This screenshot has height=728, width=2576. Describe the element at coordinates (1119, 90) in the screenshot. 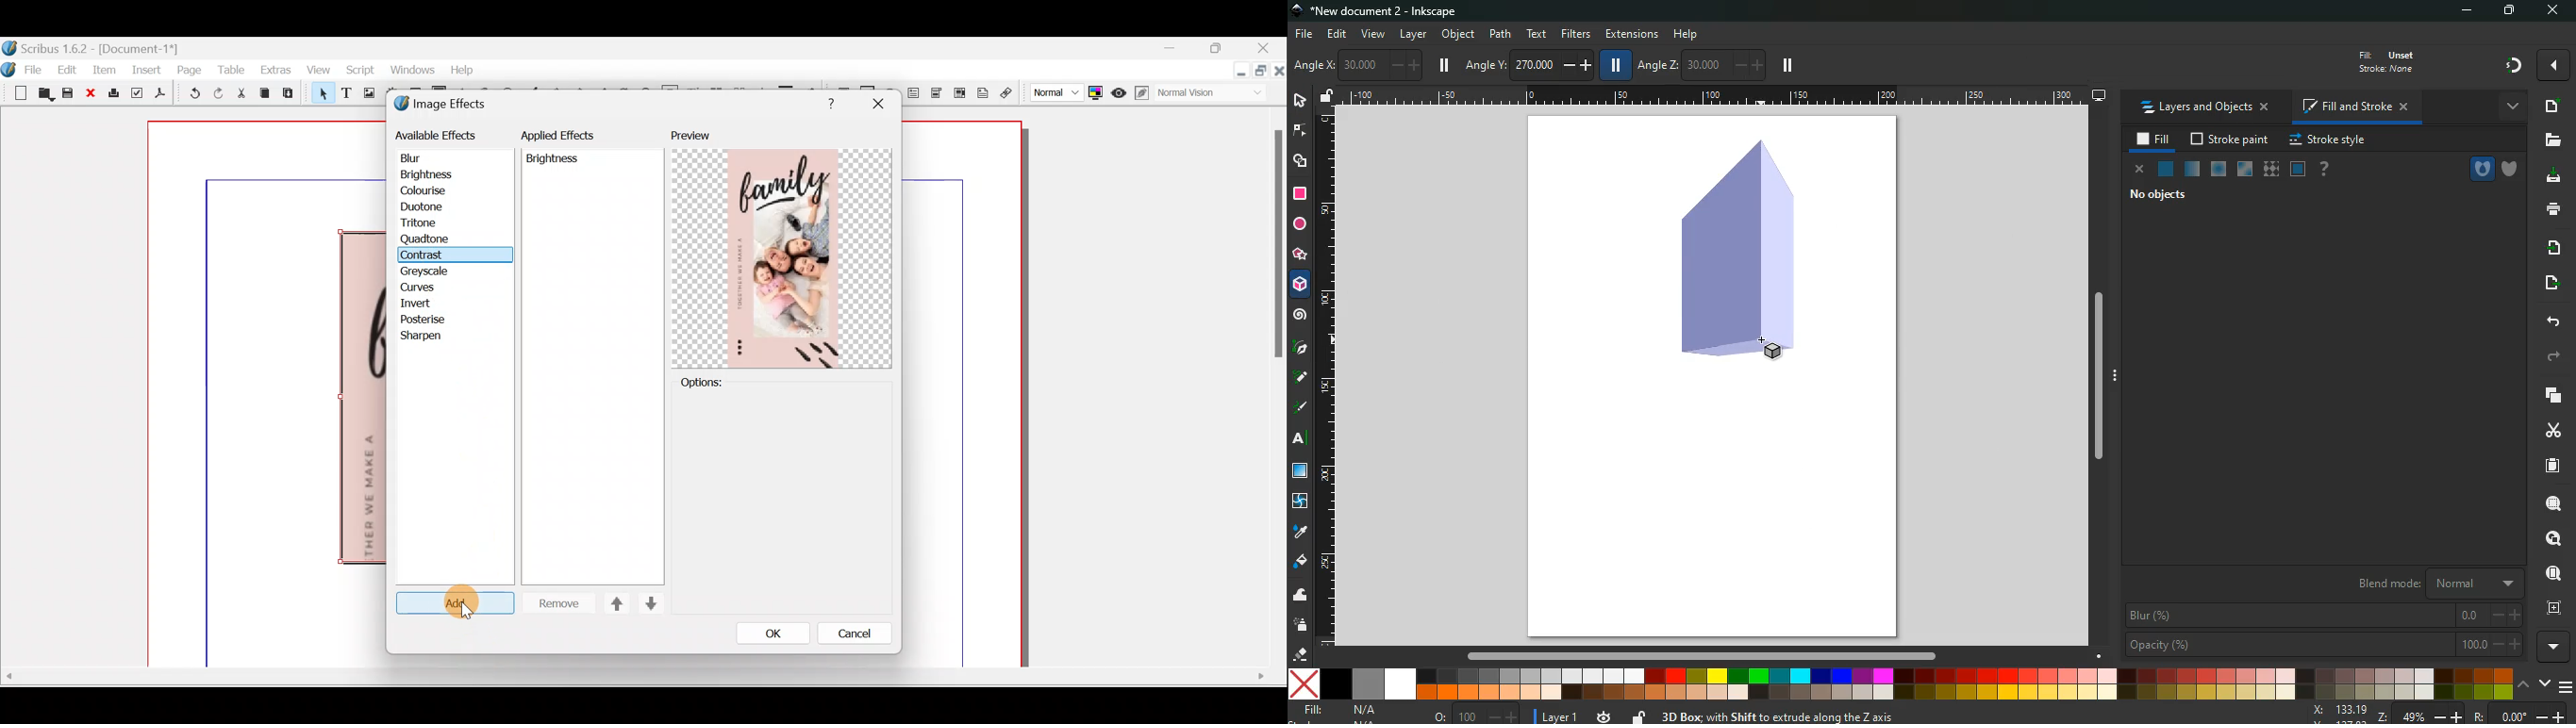

I see `Preview mode` at that location.